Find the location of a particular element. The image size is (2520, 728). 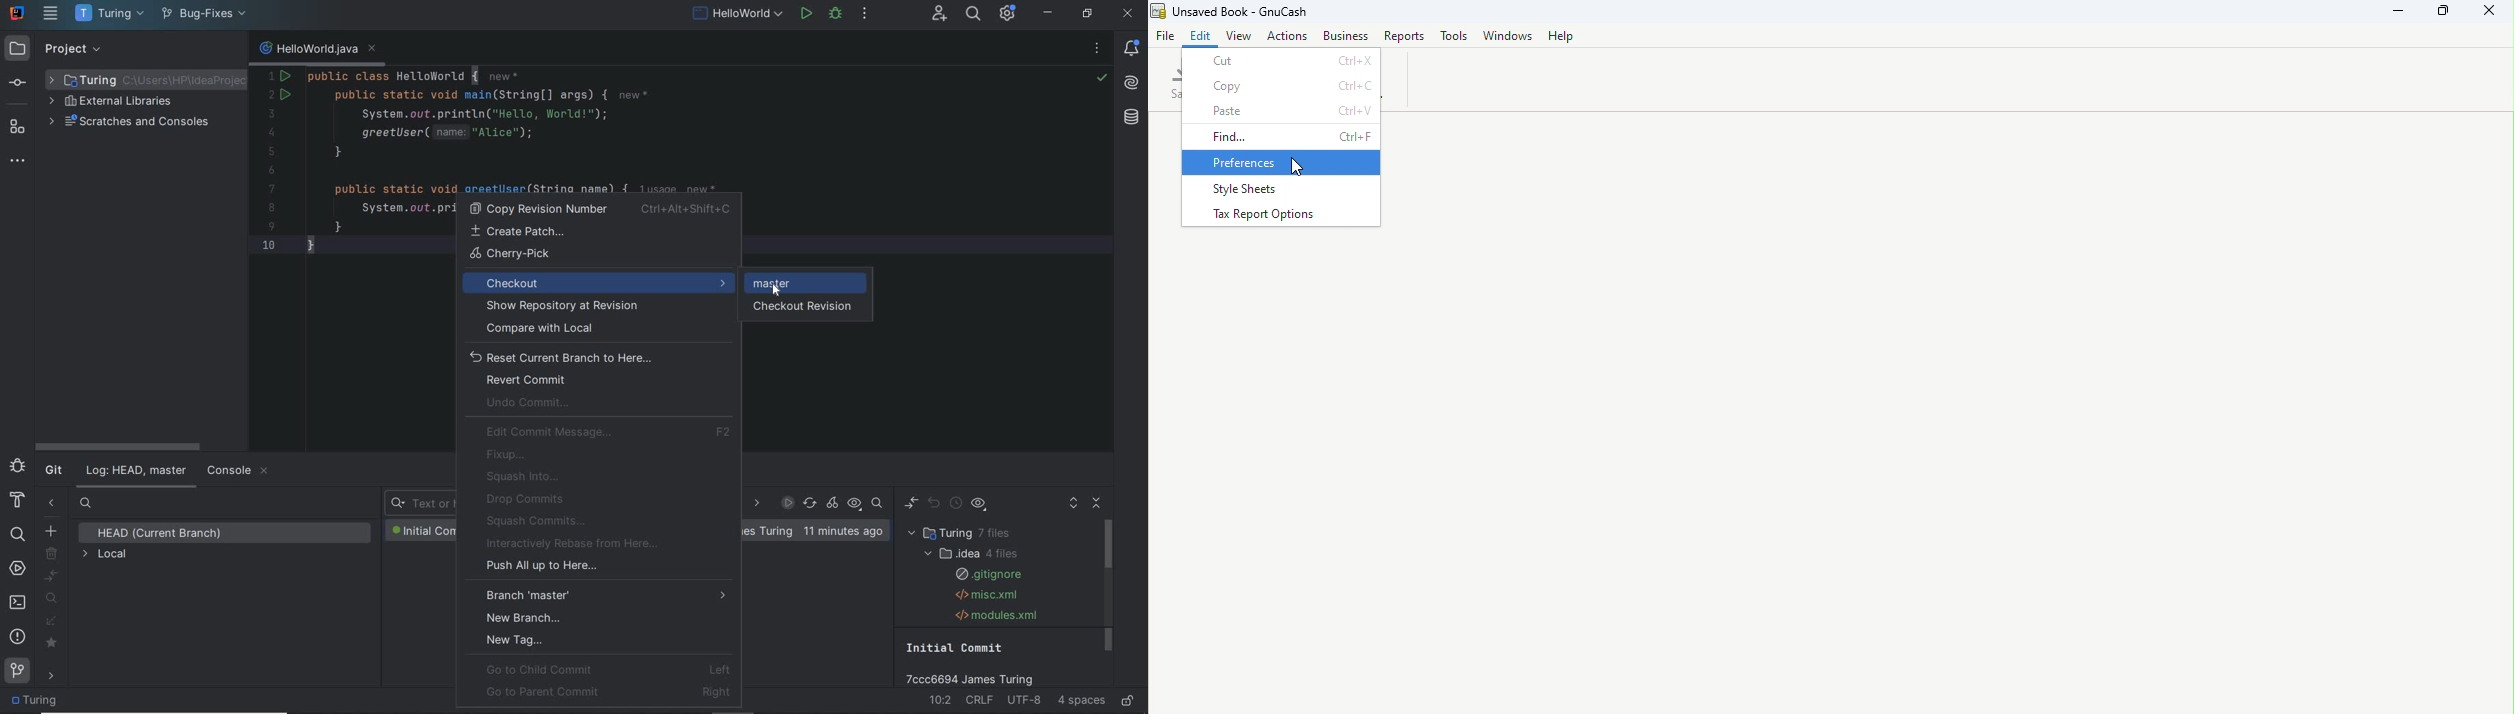

Minimize is located at coordinates (2401, 14).